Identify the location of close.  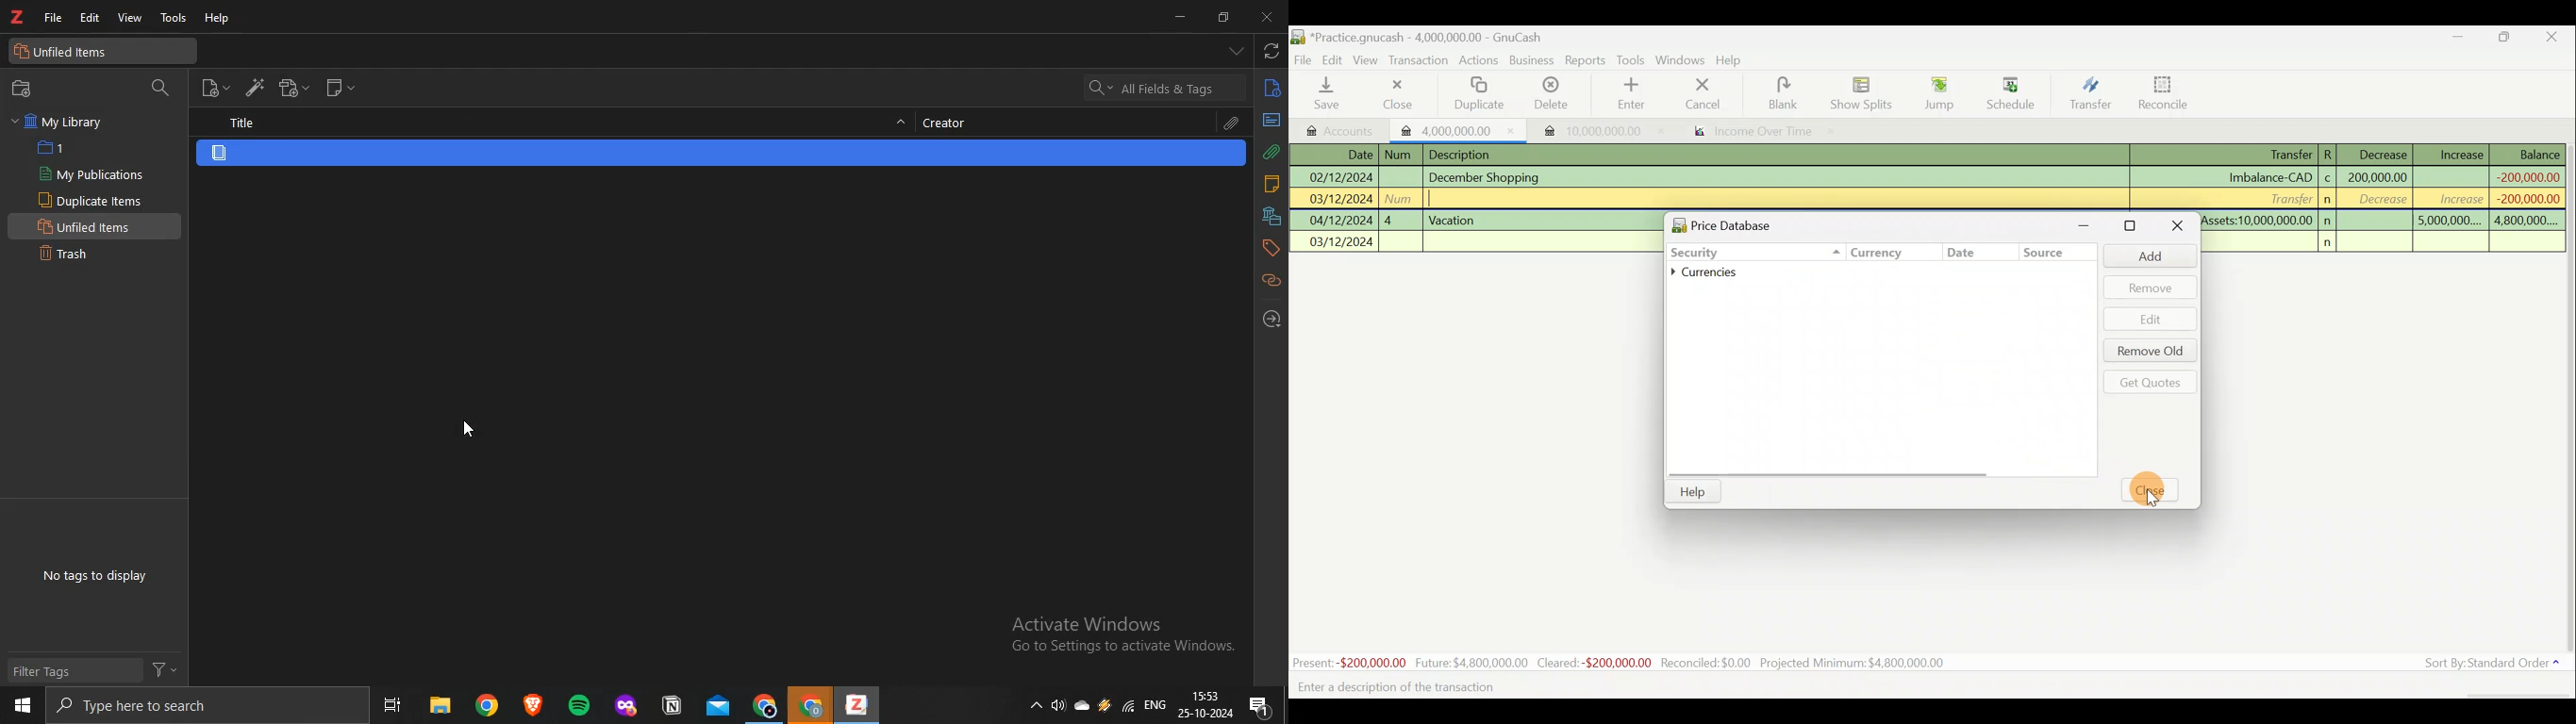
(1265, 18).